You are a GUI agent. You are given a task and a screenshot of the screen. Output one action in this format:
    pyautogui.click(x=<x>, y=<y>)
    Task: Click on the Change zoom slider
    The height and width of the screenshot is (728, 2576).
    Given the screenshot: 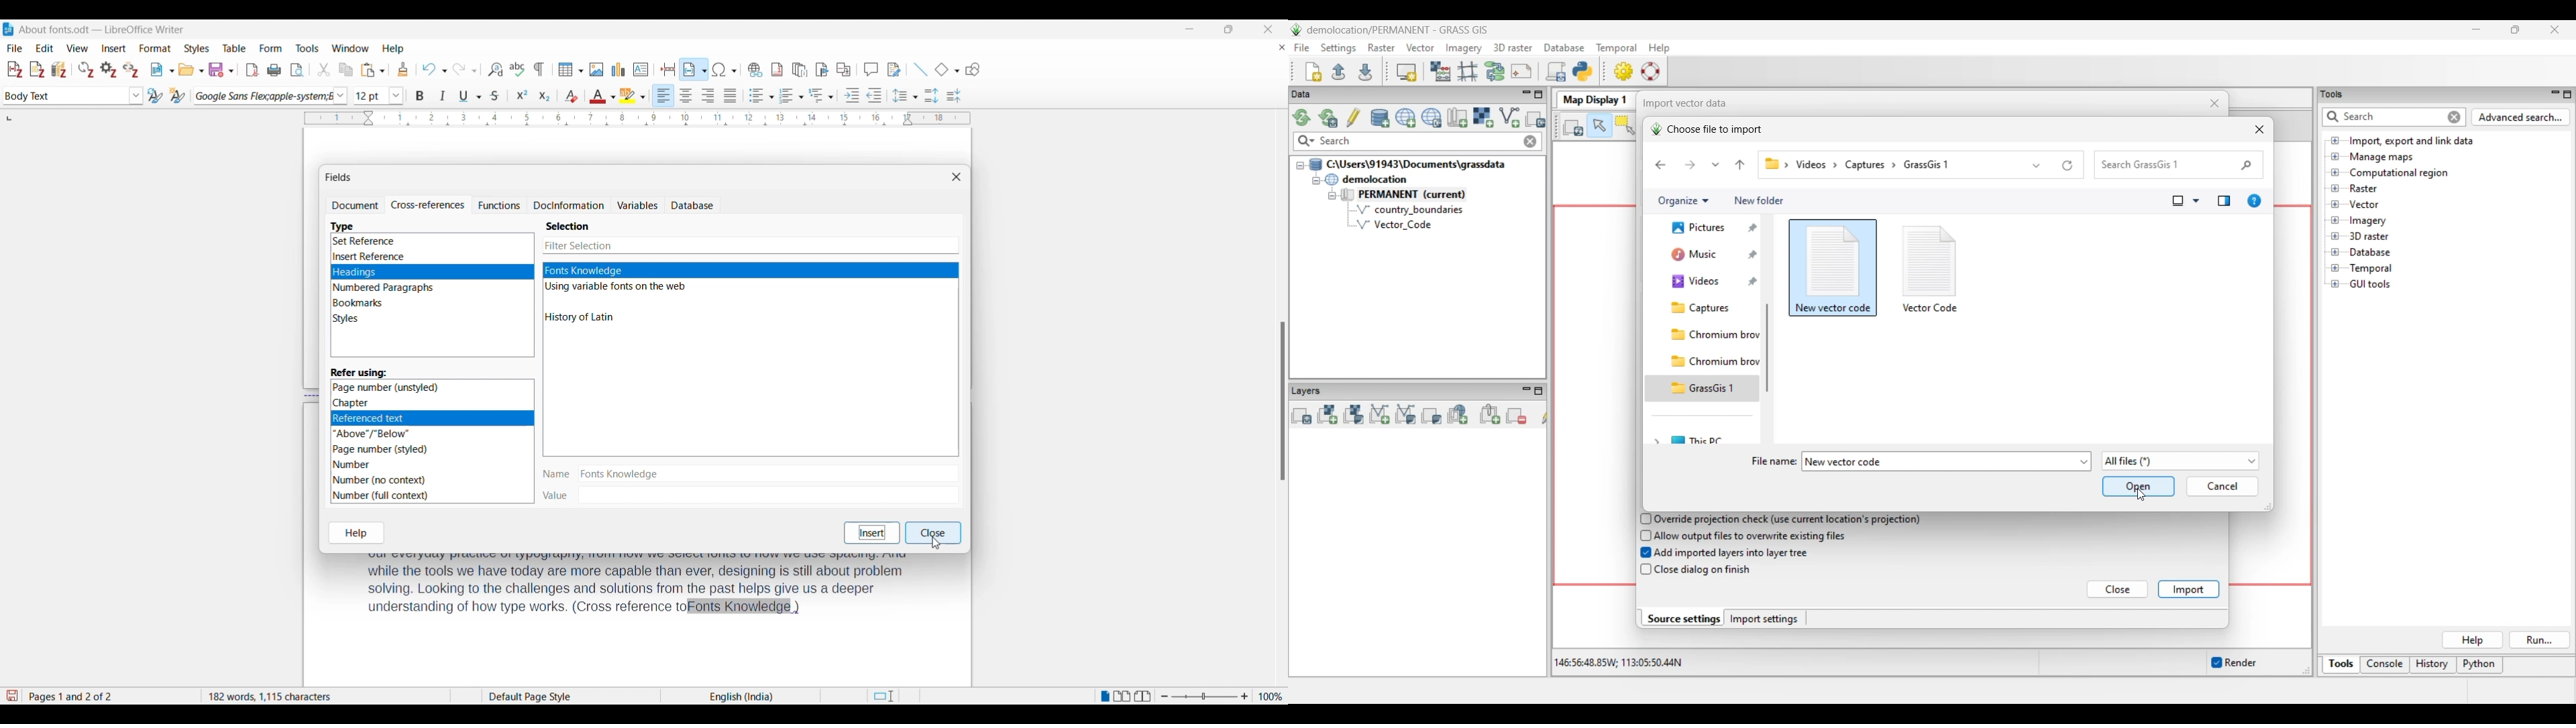 What is the action you would take?
    pyautogui.click(x=1204, y=697)
    